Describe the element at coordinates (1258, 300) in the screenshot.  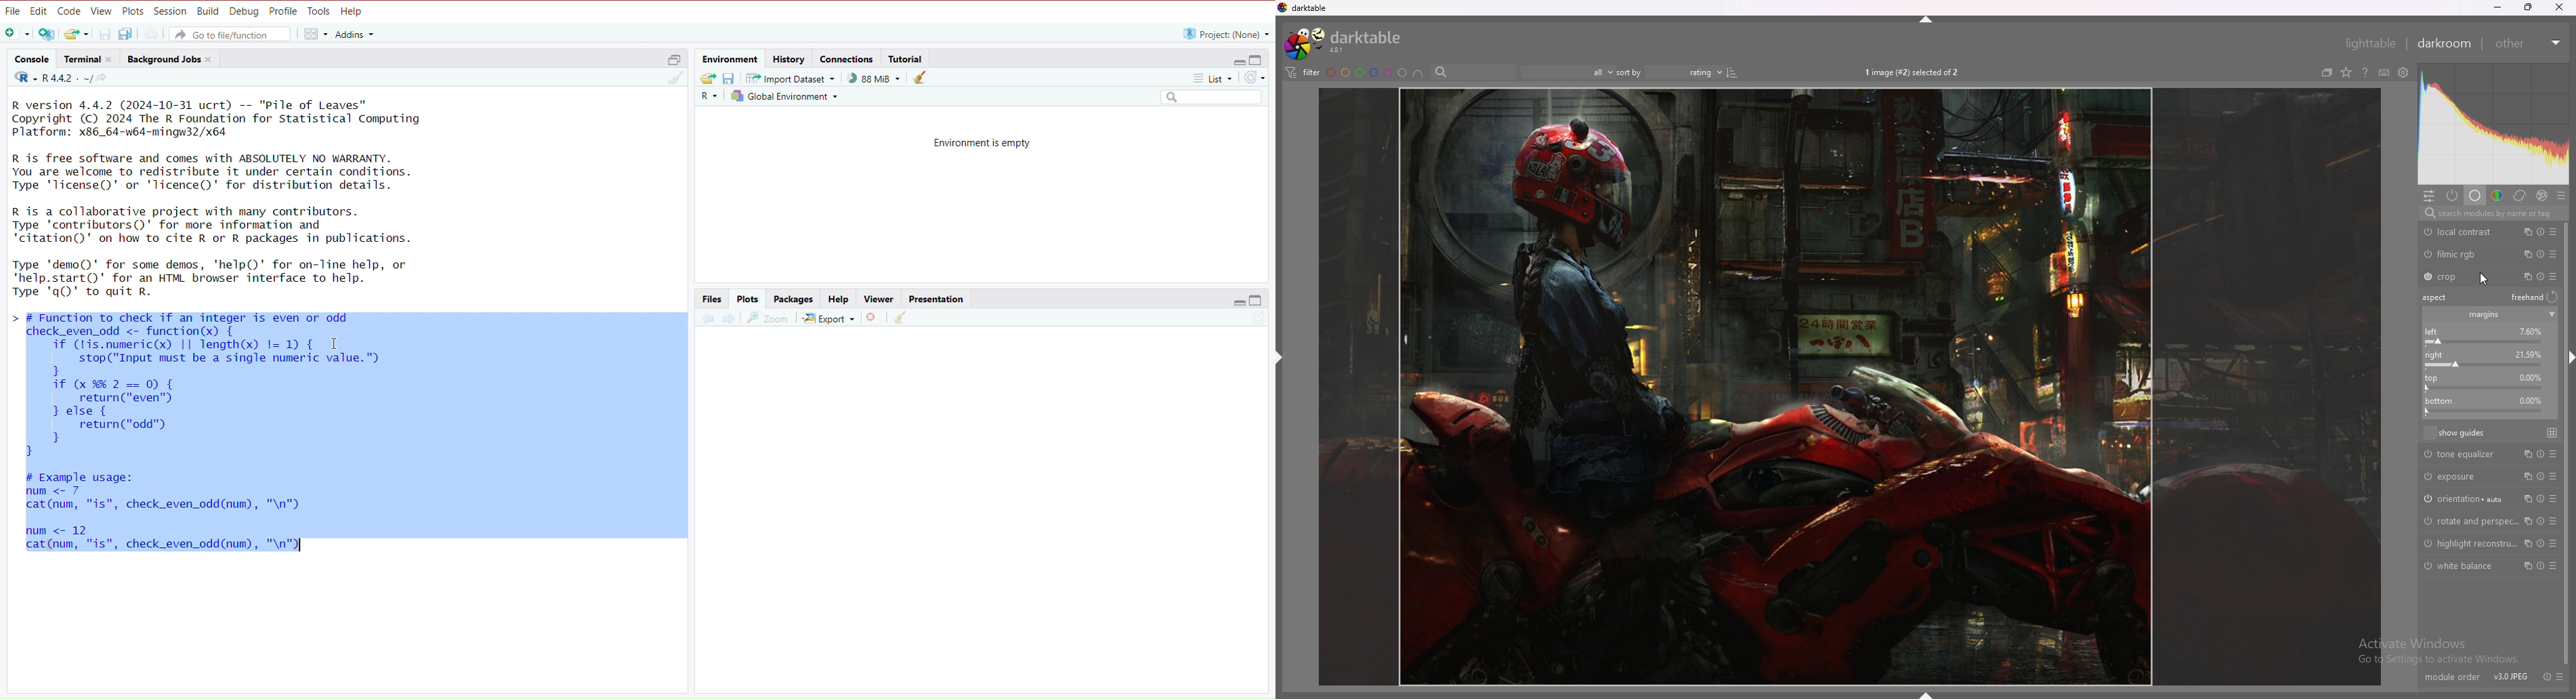
I see `collapse` at that location.